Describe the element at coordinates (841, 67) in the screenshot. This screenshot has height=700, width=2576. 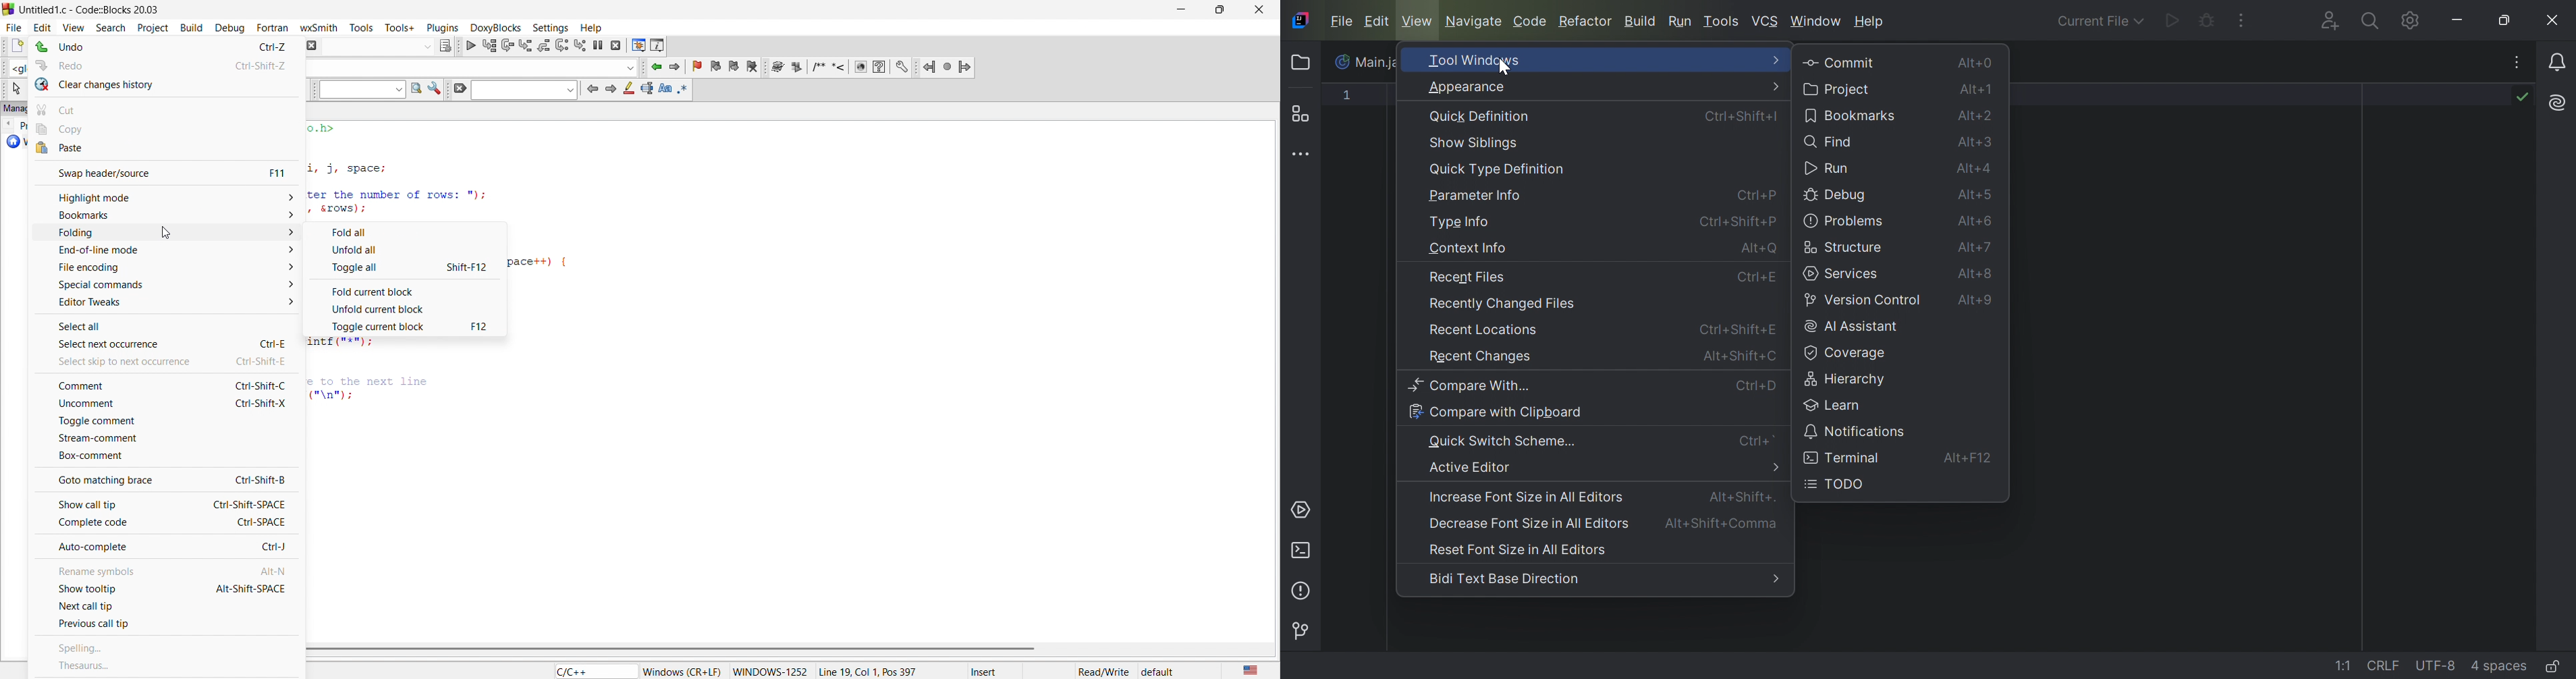
I see `insert line` at that location.